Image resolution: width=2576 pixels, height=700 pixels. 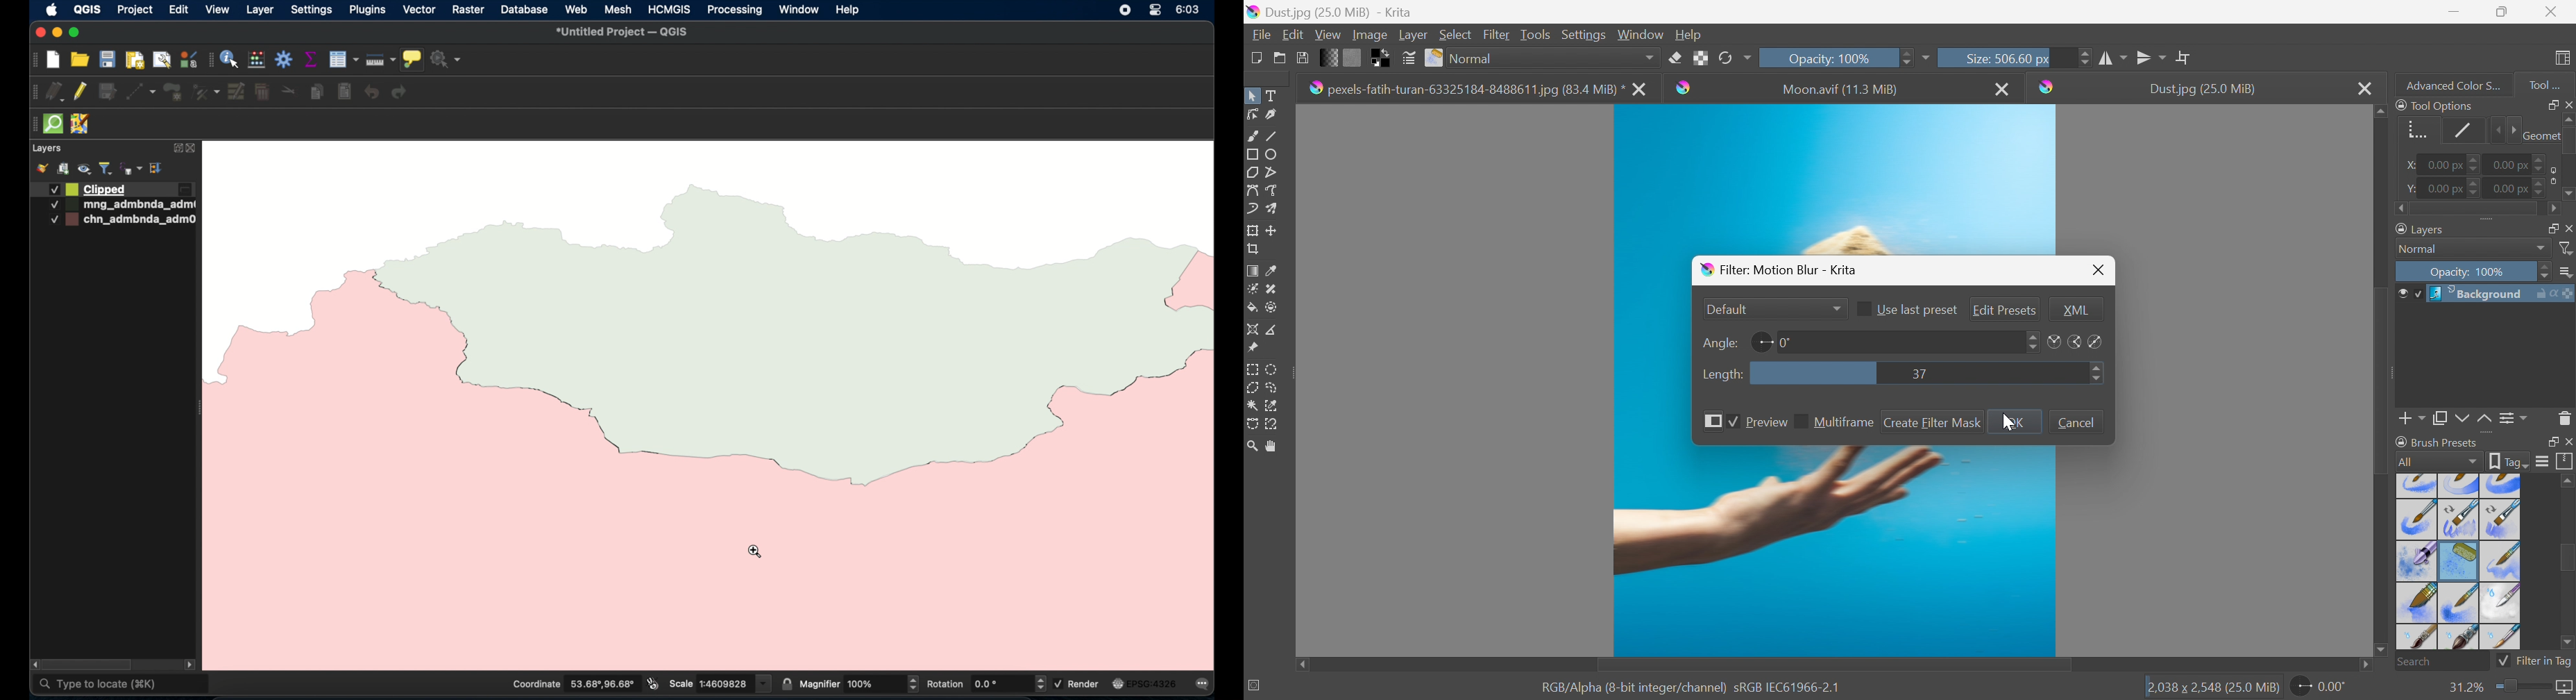 I want to click on Create Filter Mask, so click(x=1933, y=422).